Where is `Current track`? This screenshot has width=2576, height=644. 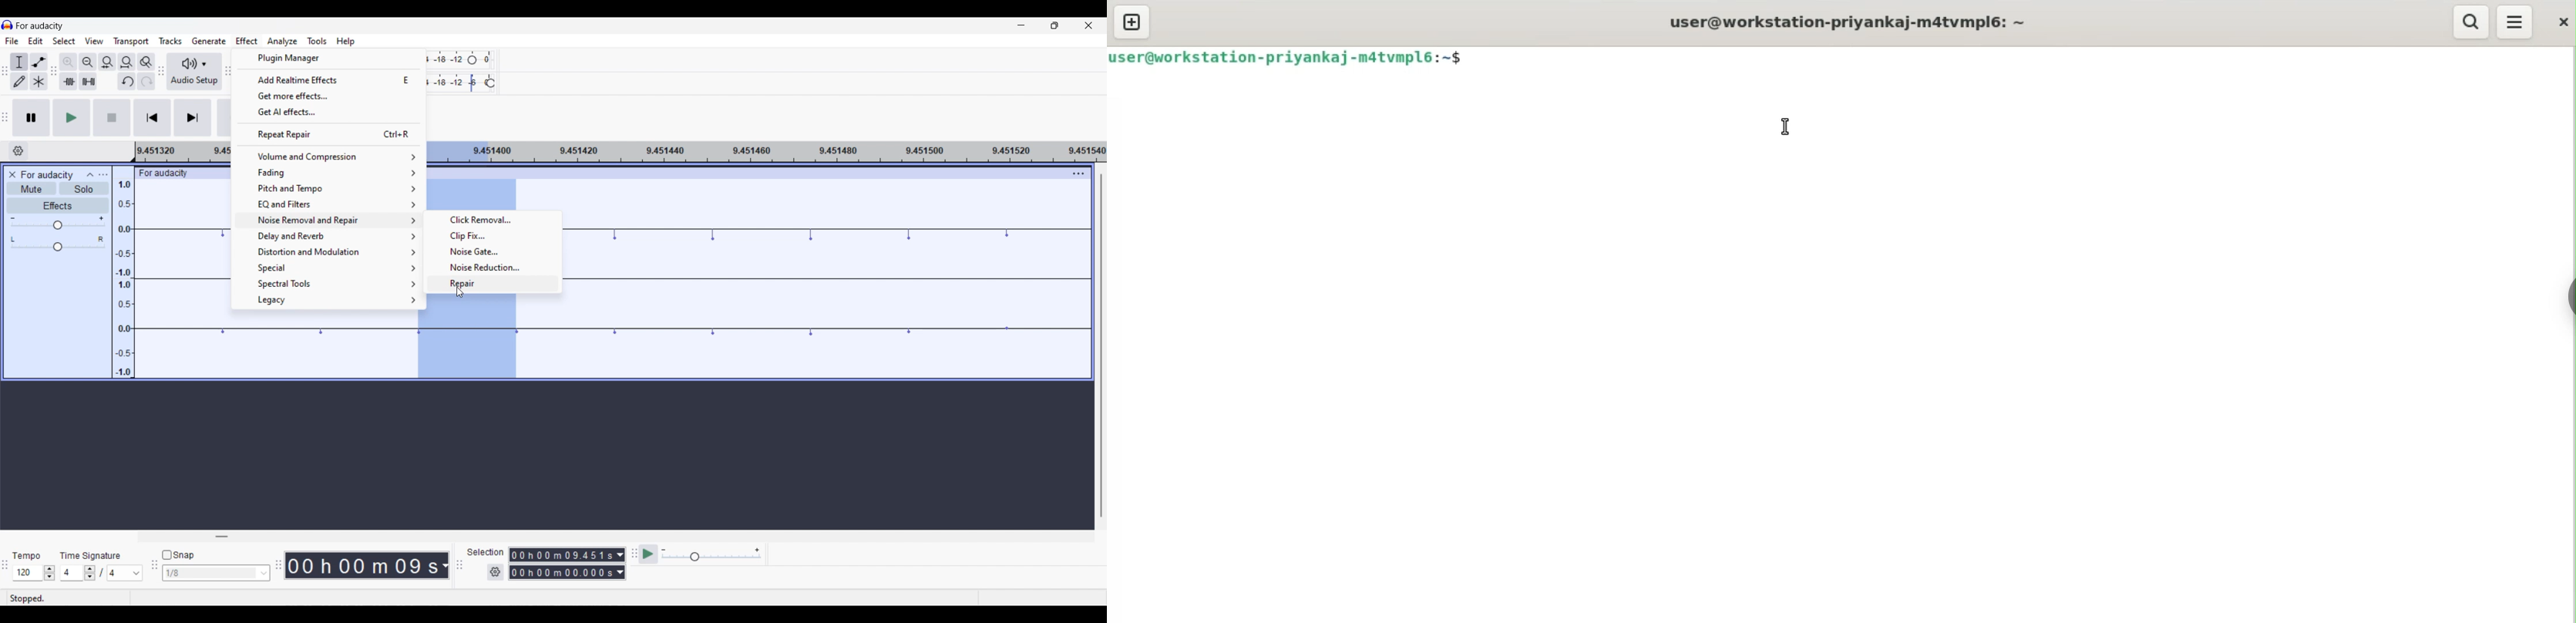
Current track is located at coordinates (830, 280).